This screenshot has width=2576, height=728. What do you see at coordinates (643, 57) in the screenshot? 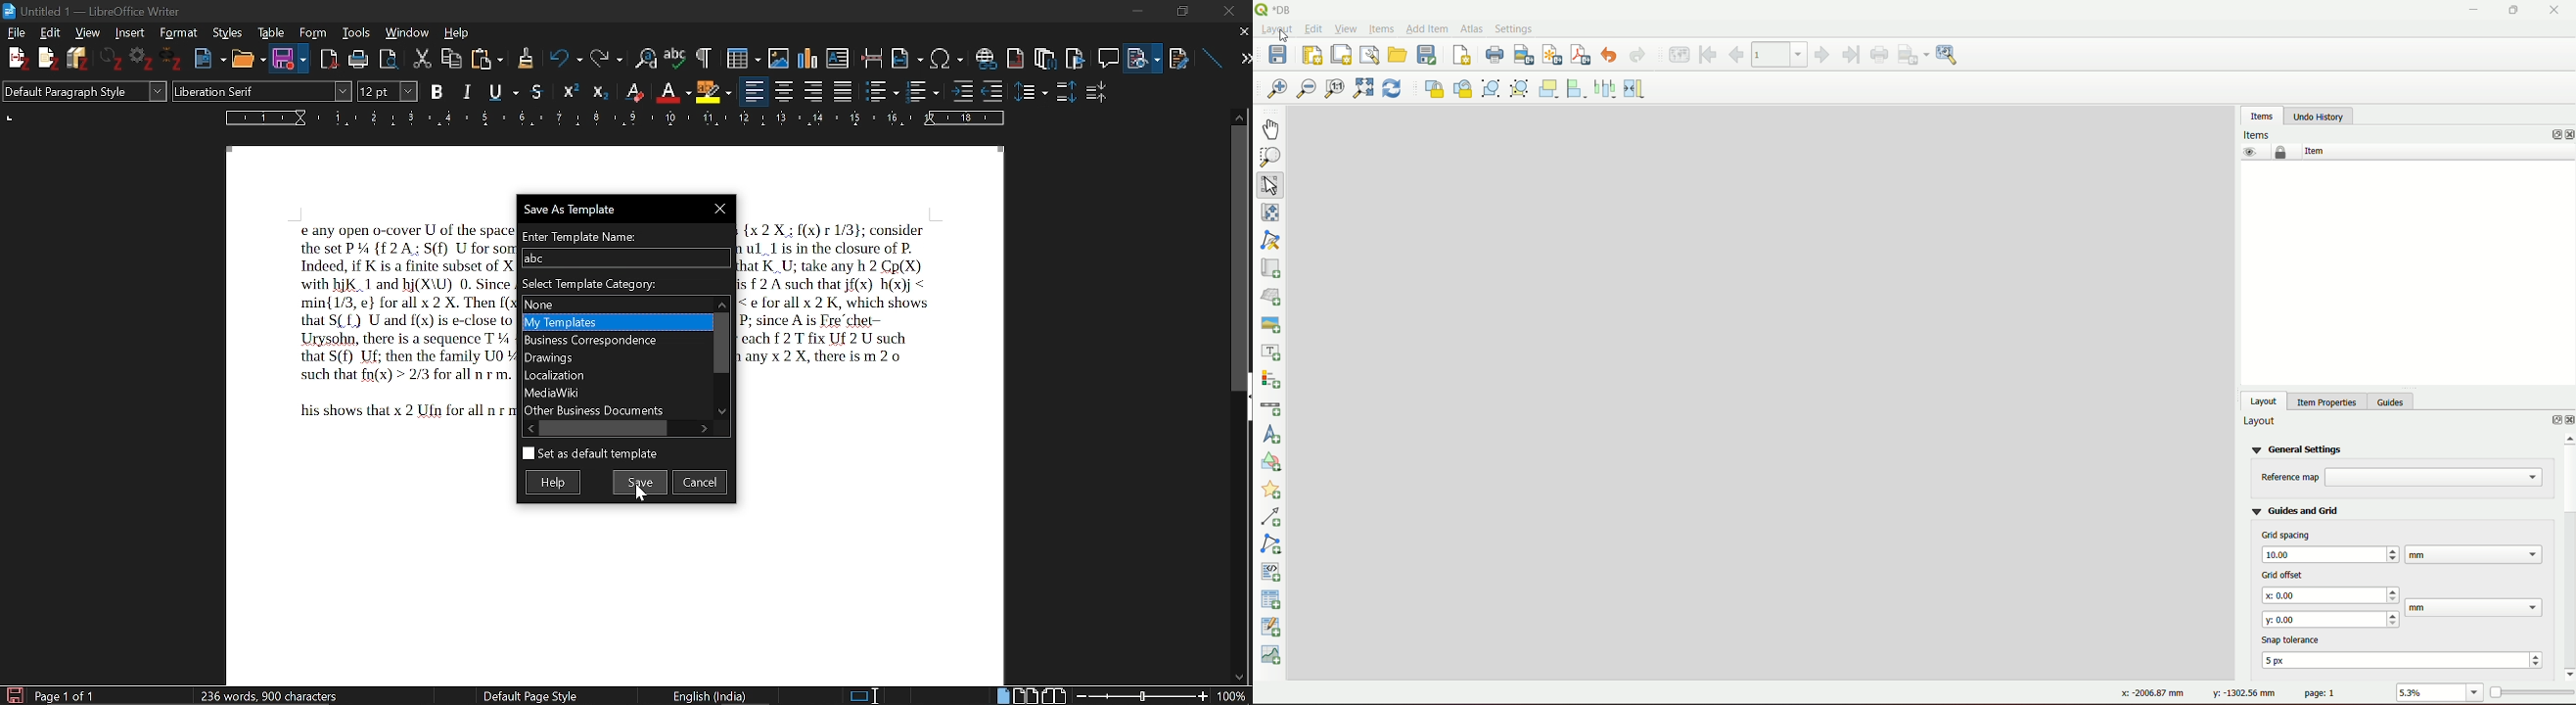
I see `Find and replace ` at bounding box center [643, 57].